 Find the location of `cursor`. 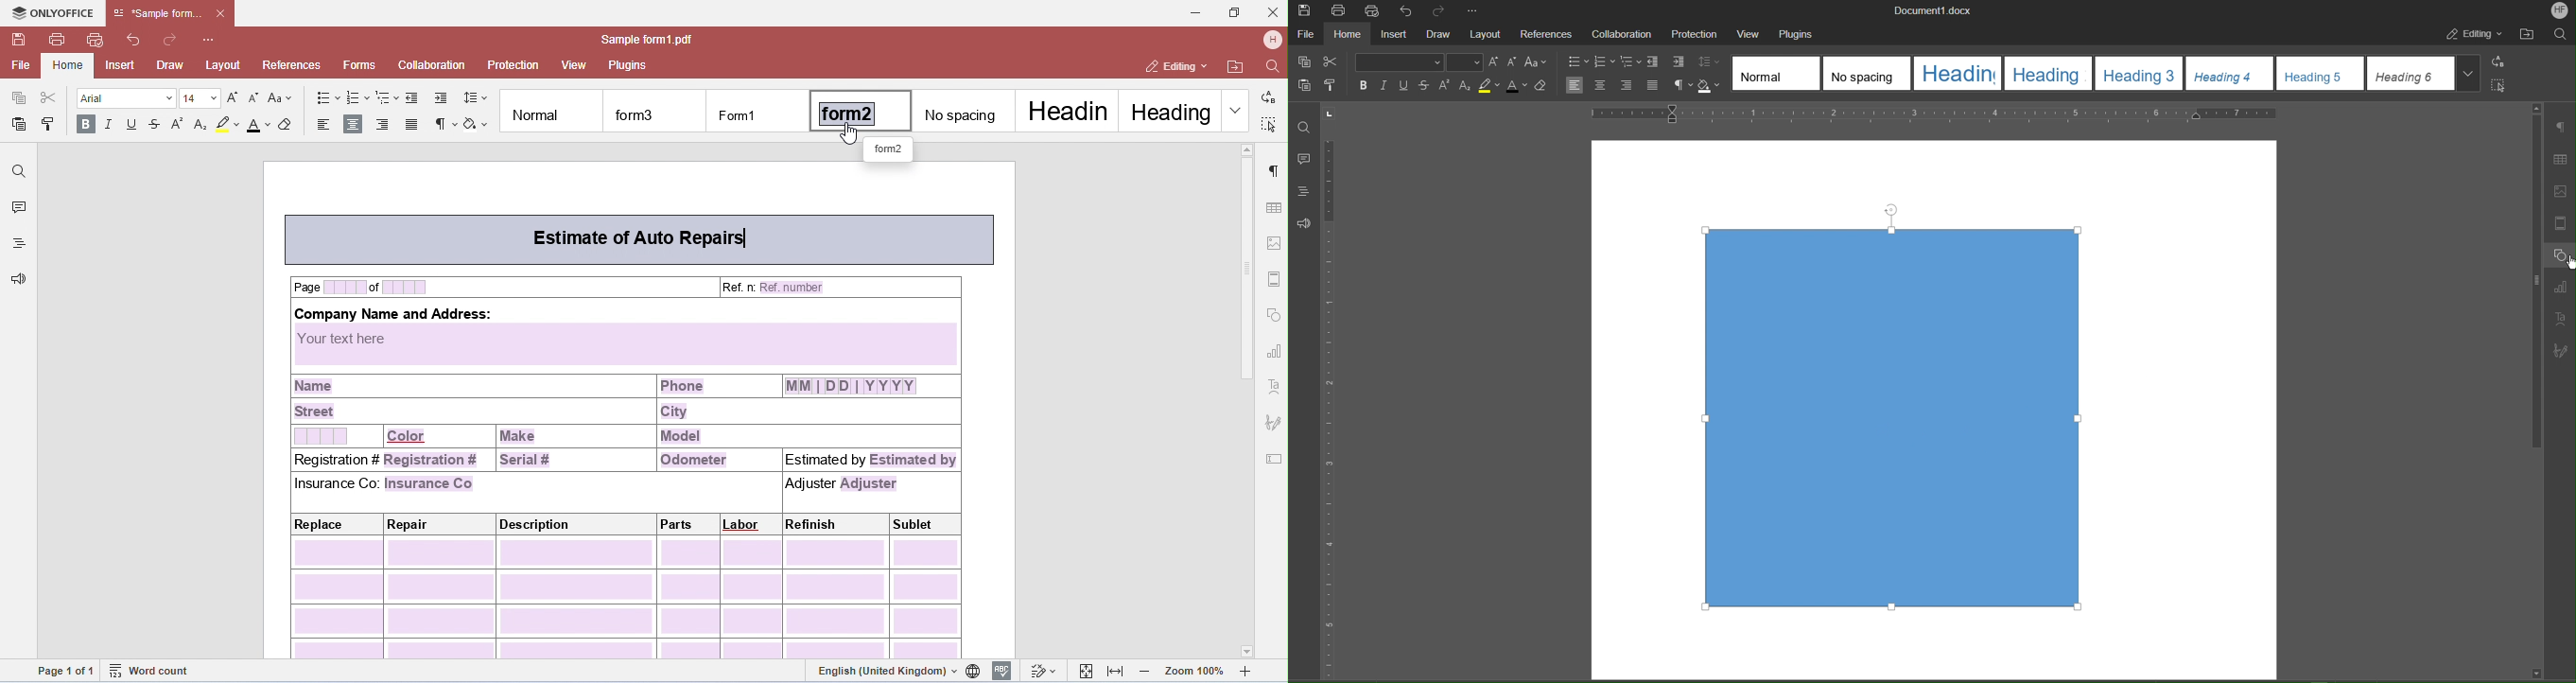

cursor is located at coordinates (2569, 266).